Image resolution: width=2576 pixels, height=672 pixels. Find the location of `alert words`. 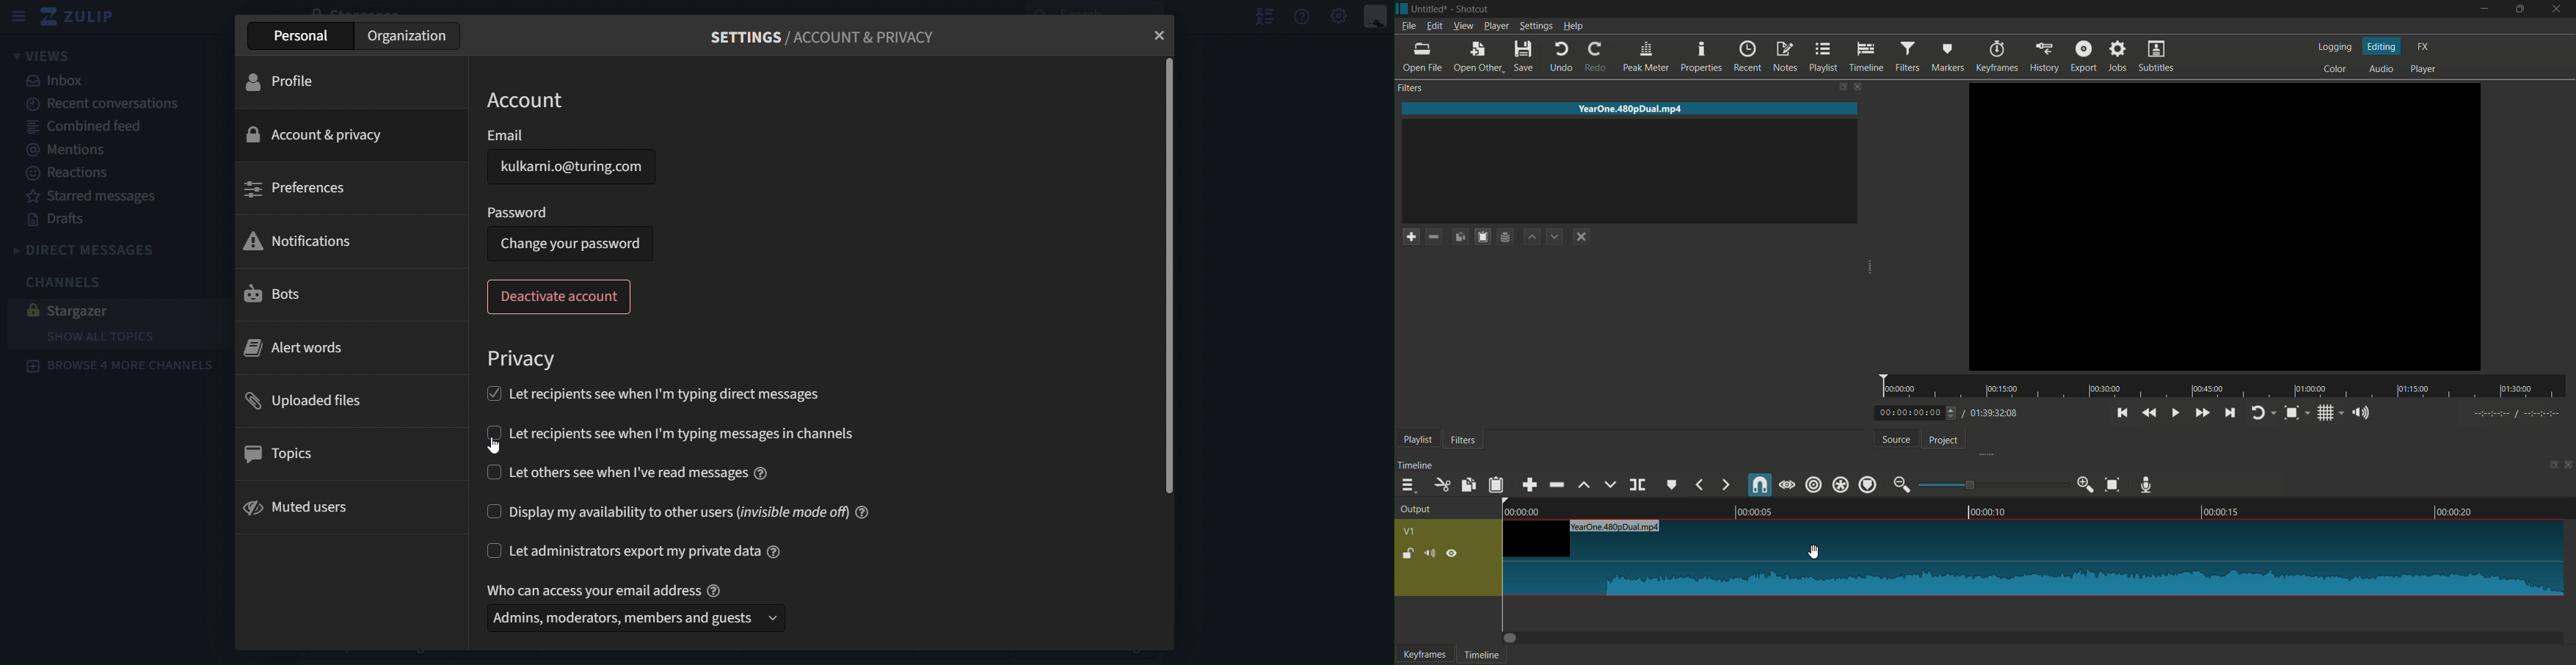

alert words is located at coordinates (296, 349).